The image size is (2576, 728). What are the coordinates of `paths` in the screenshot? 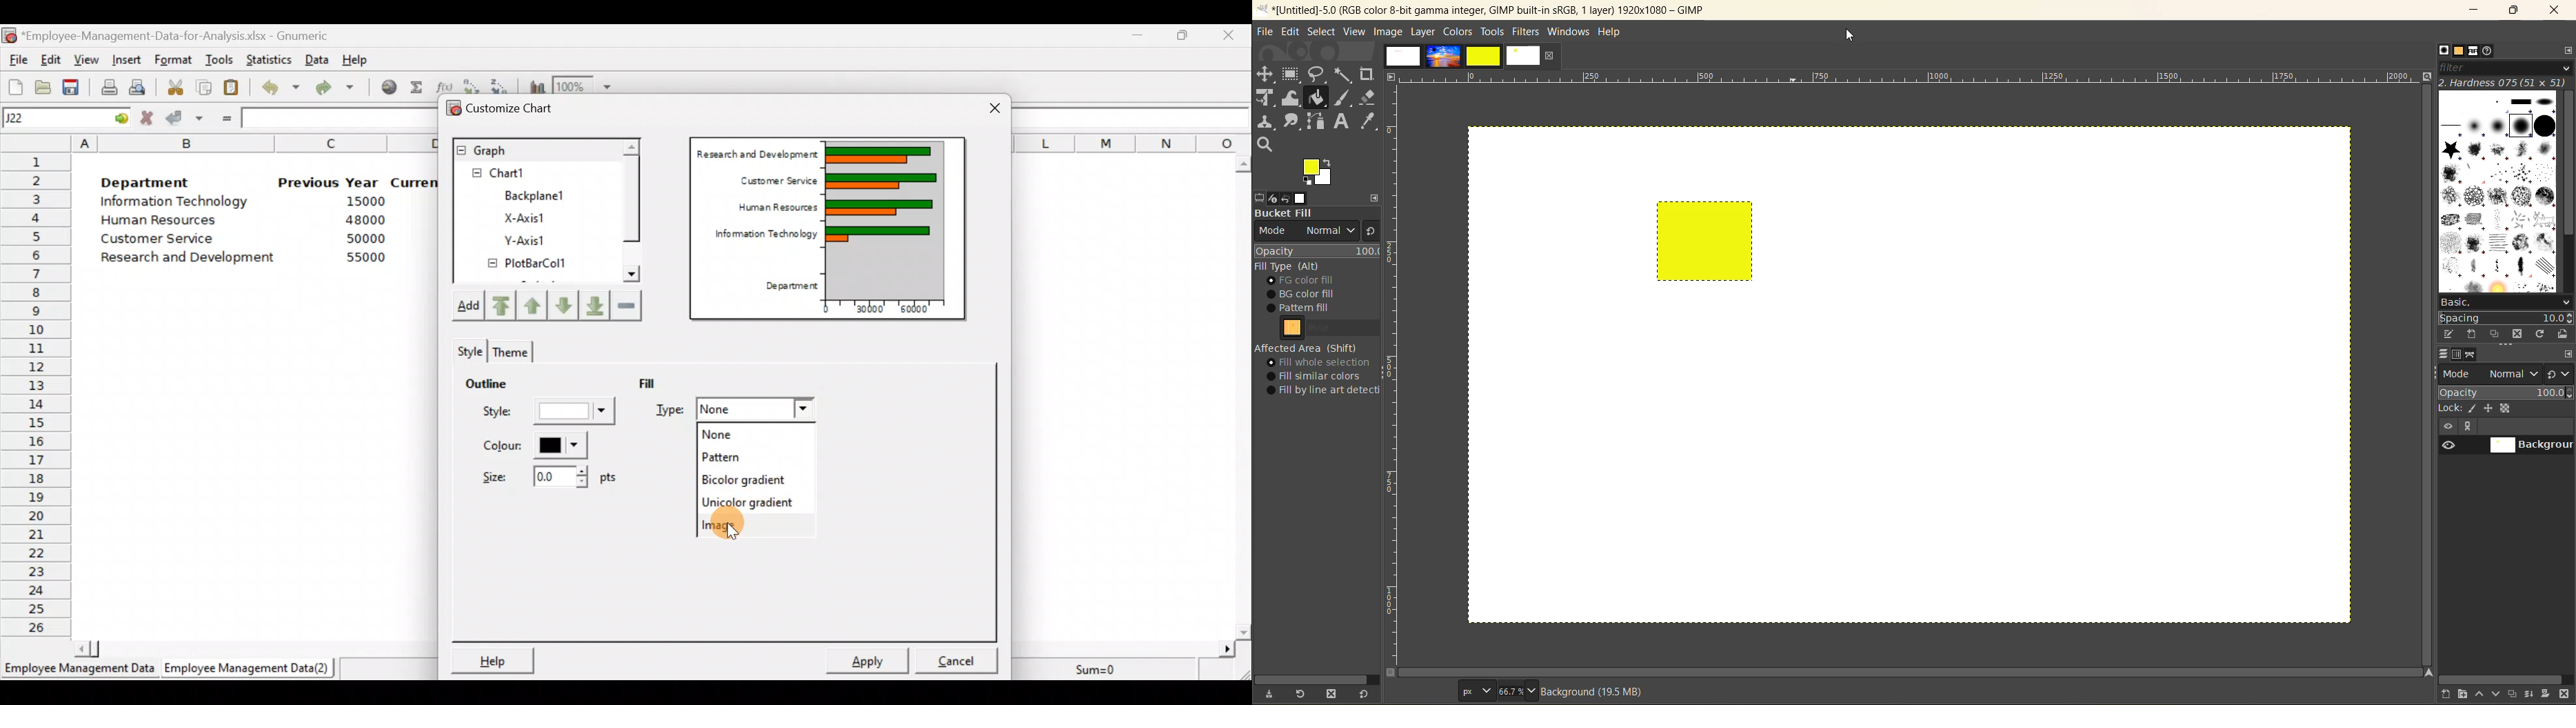 It's located at (2473, 355).